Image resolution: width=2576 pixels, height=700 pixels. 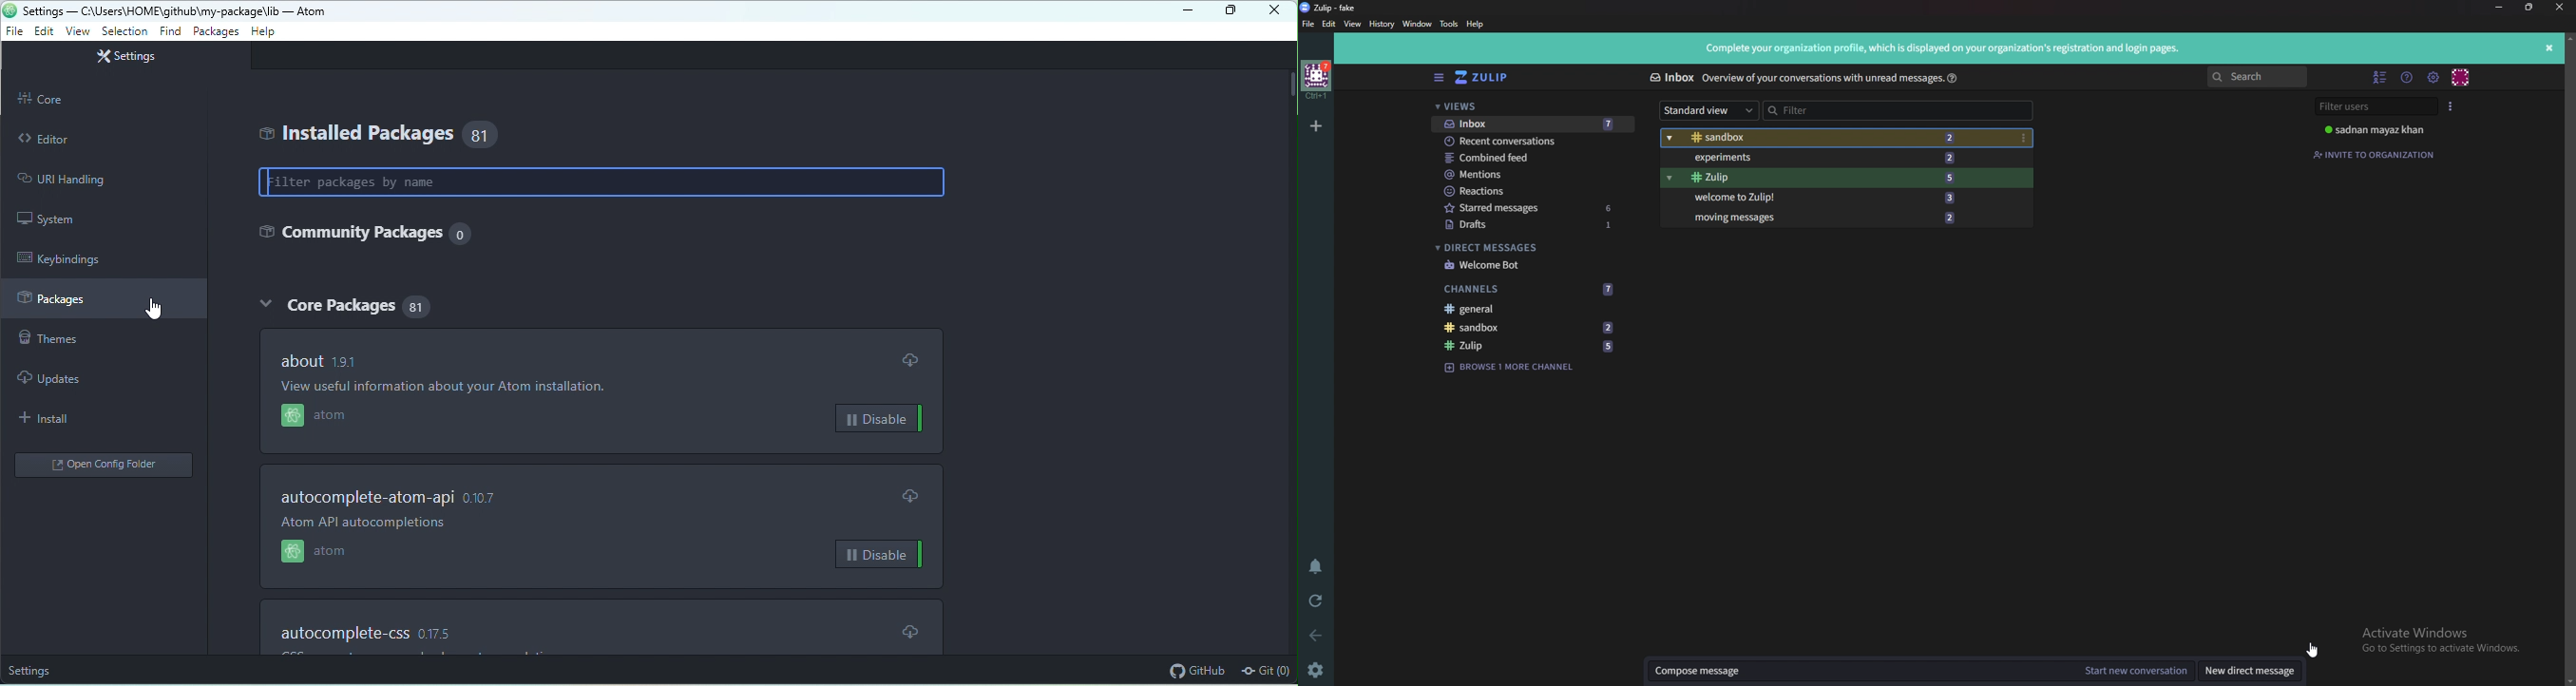 What do you see at coordinates (1536, 224) in the screenshot?
I see `drafts` at bounding box center [1536, 224].